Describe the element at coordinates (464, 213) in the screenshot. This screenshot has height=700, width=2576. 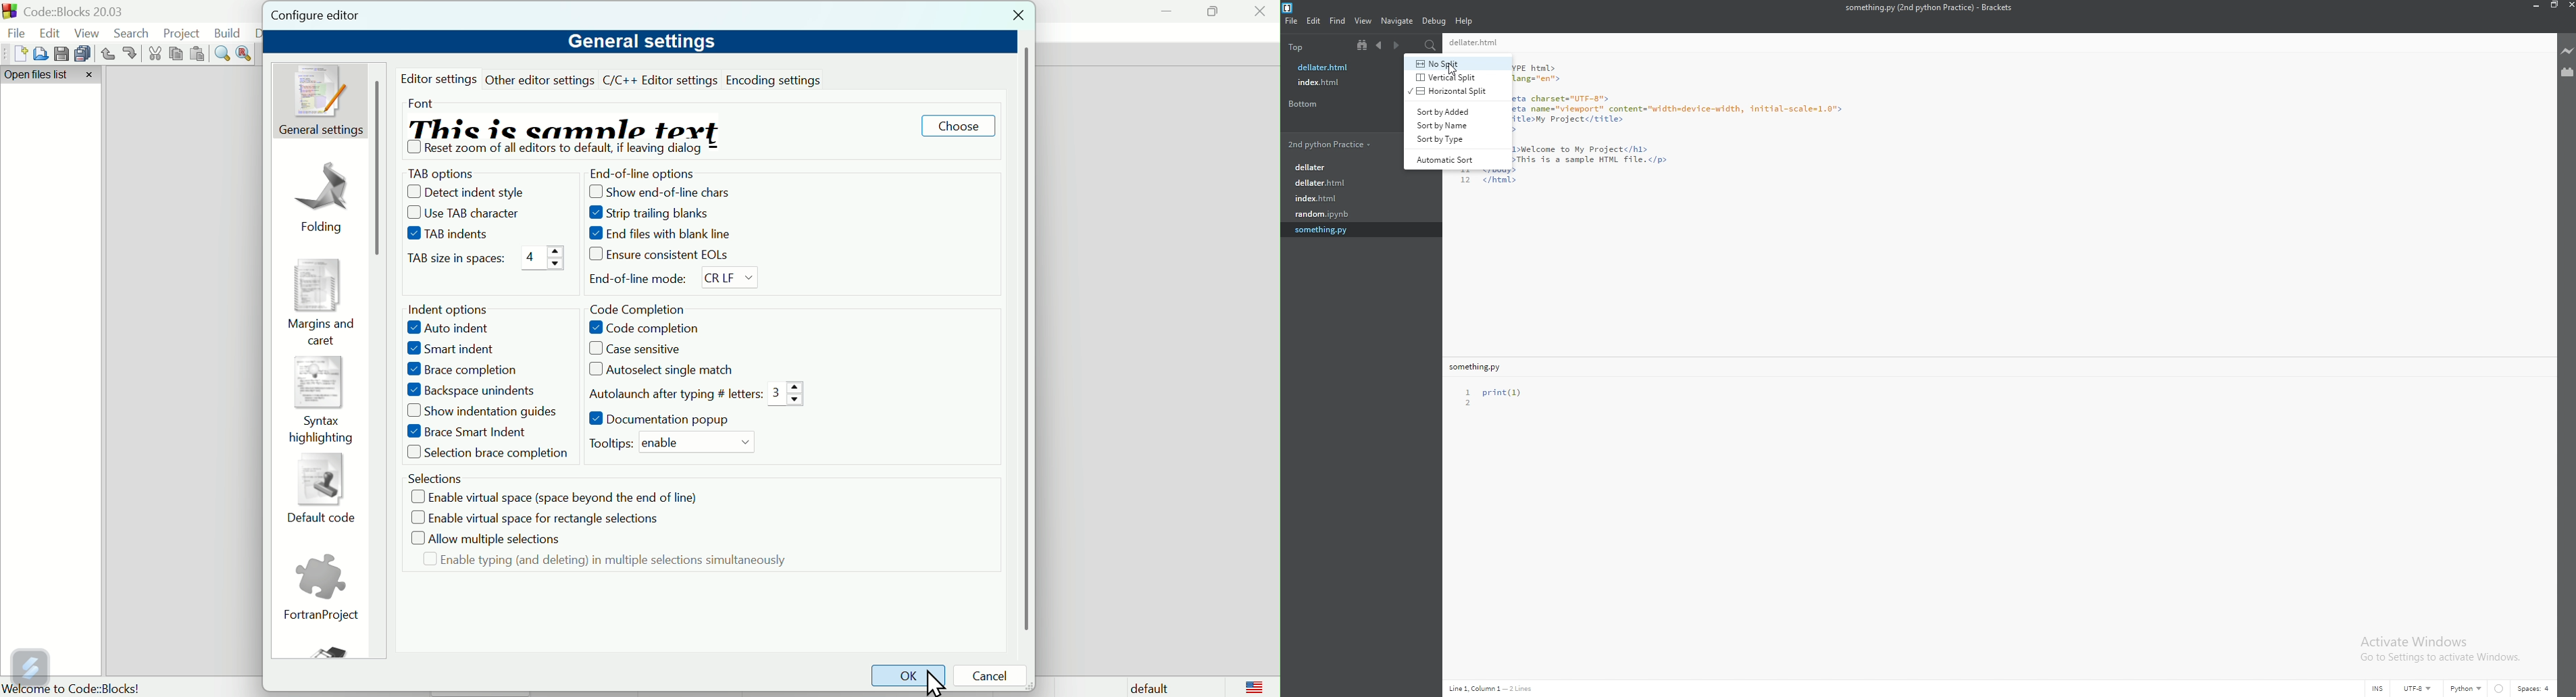
I see `Use TAB character` at that location.